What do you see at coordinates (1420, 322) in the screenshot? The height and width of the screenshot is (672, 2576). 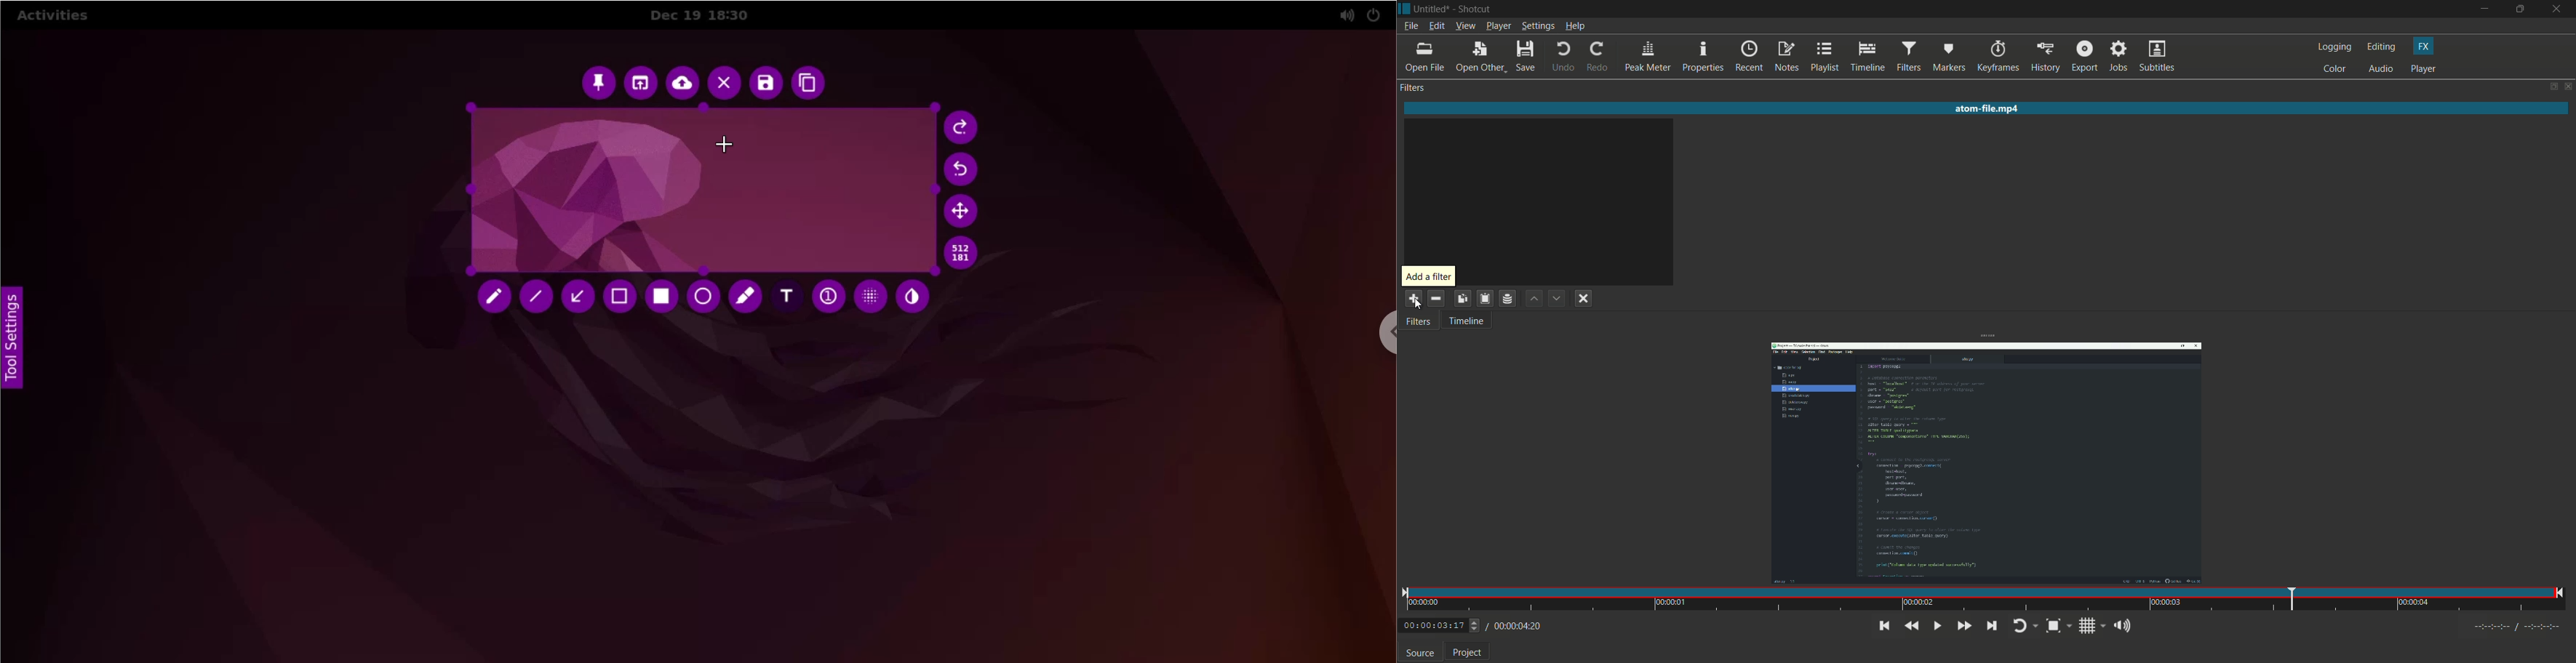 I see `filter tab` at bounding box center [1420, 322].